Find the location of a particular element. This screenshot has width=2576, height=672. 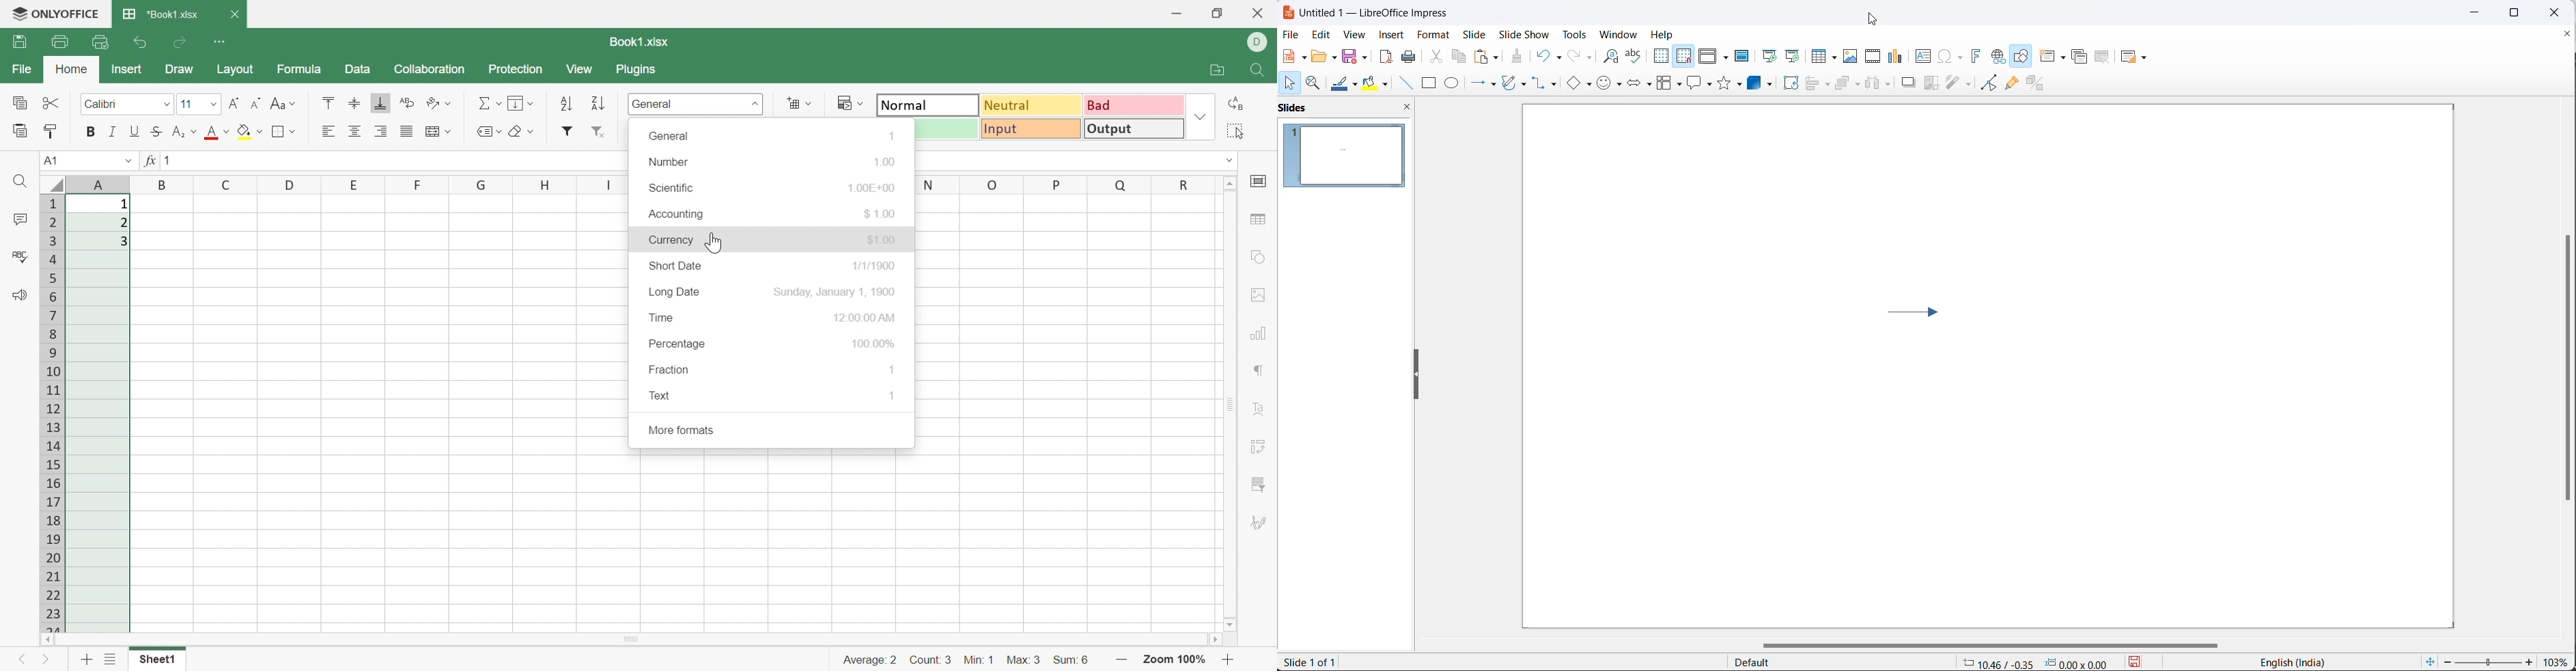

shadow is located at coordinates (1907, 85).